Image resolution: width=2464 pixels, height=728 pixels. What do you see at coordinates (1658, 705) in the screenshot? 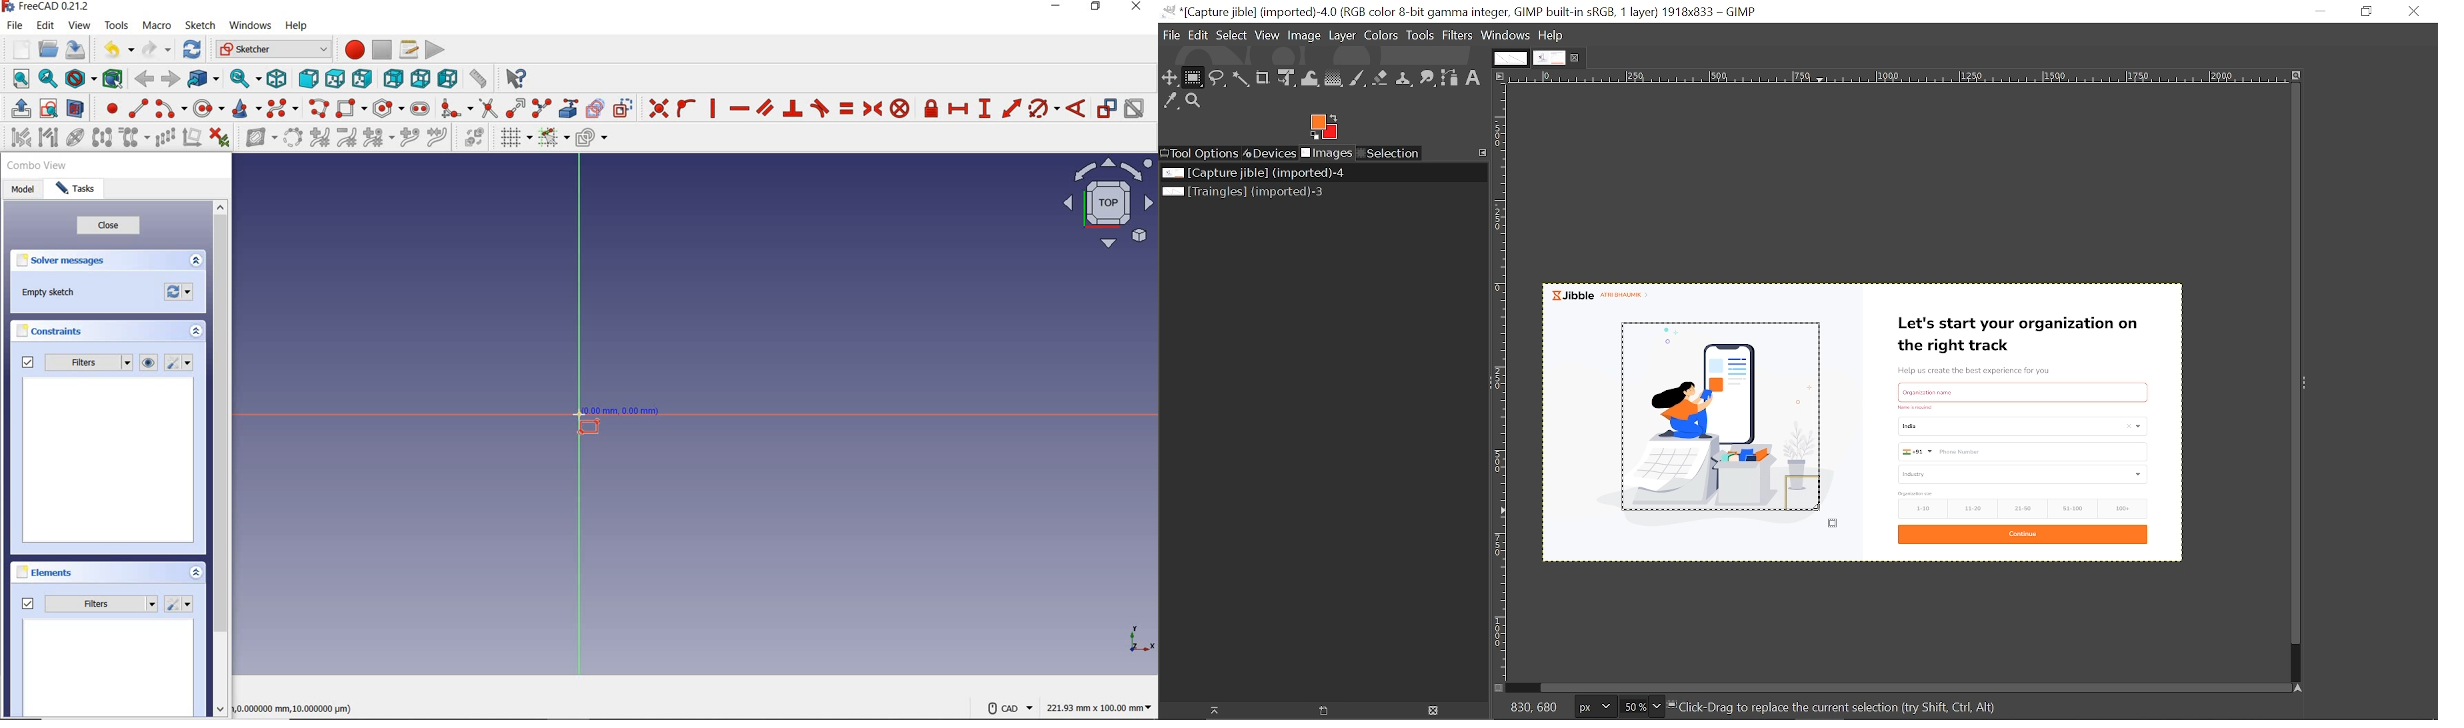
I see `Zoom options` at bounding box center [1658, 705].